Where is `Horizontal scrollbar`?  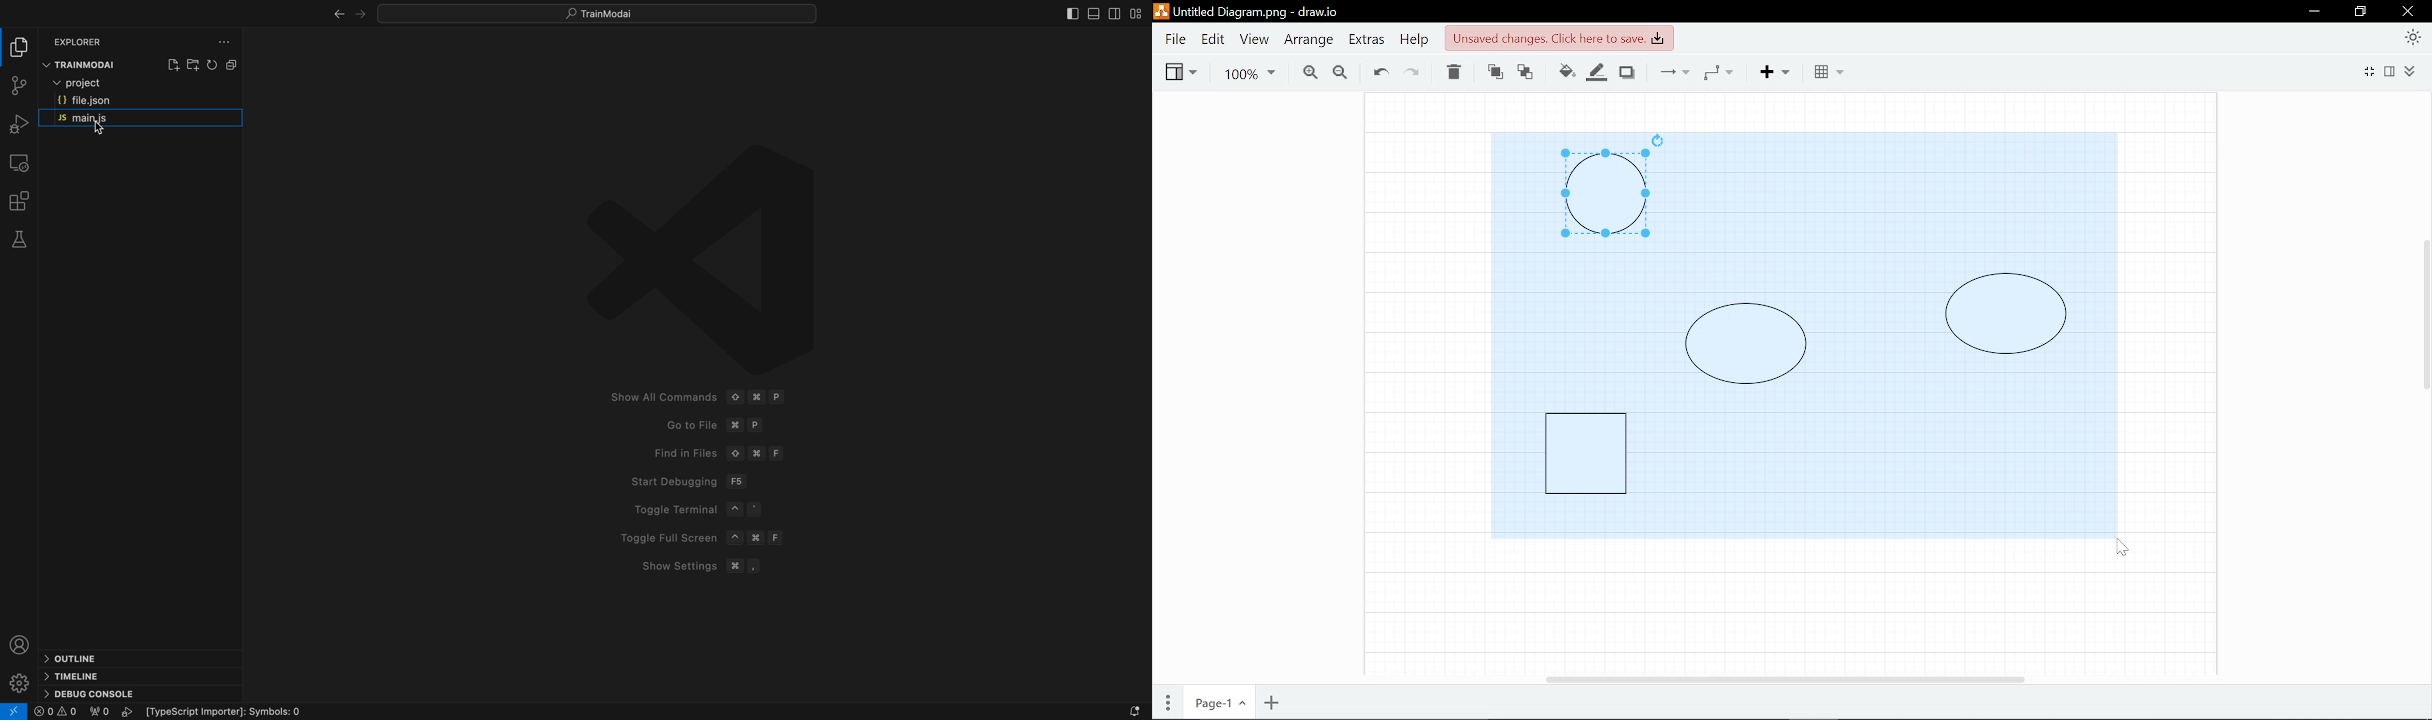
Horizontal scrollbar is located at coordinates (1786, 679).